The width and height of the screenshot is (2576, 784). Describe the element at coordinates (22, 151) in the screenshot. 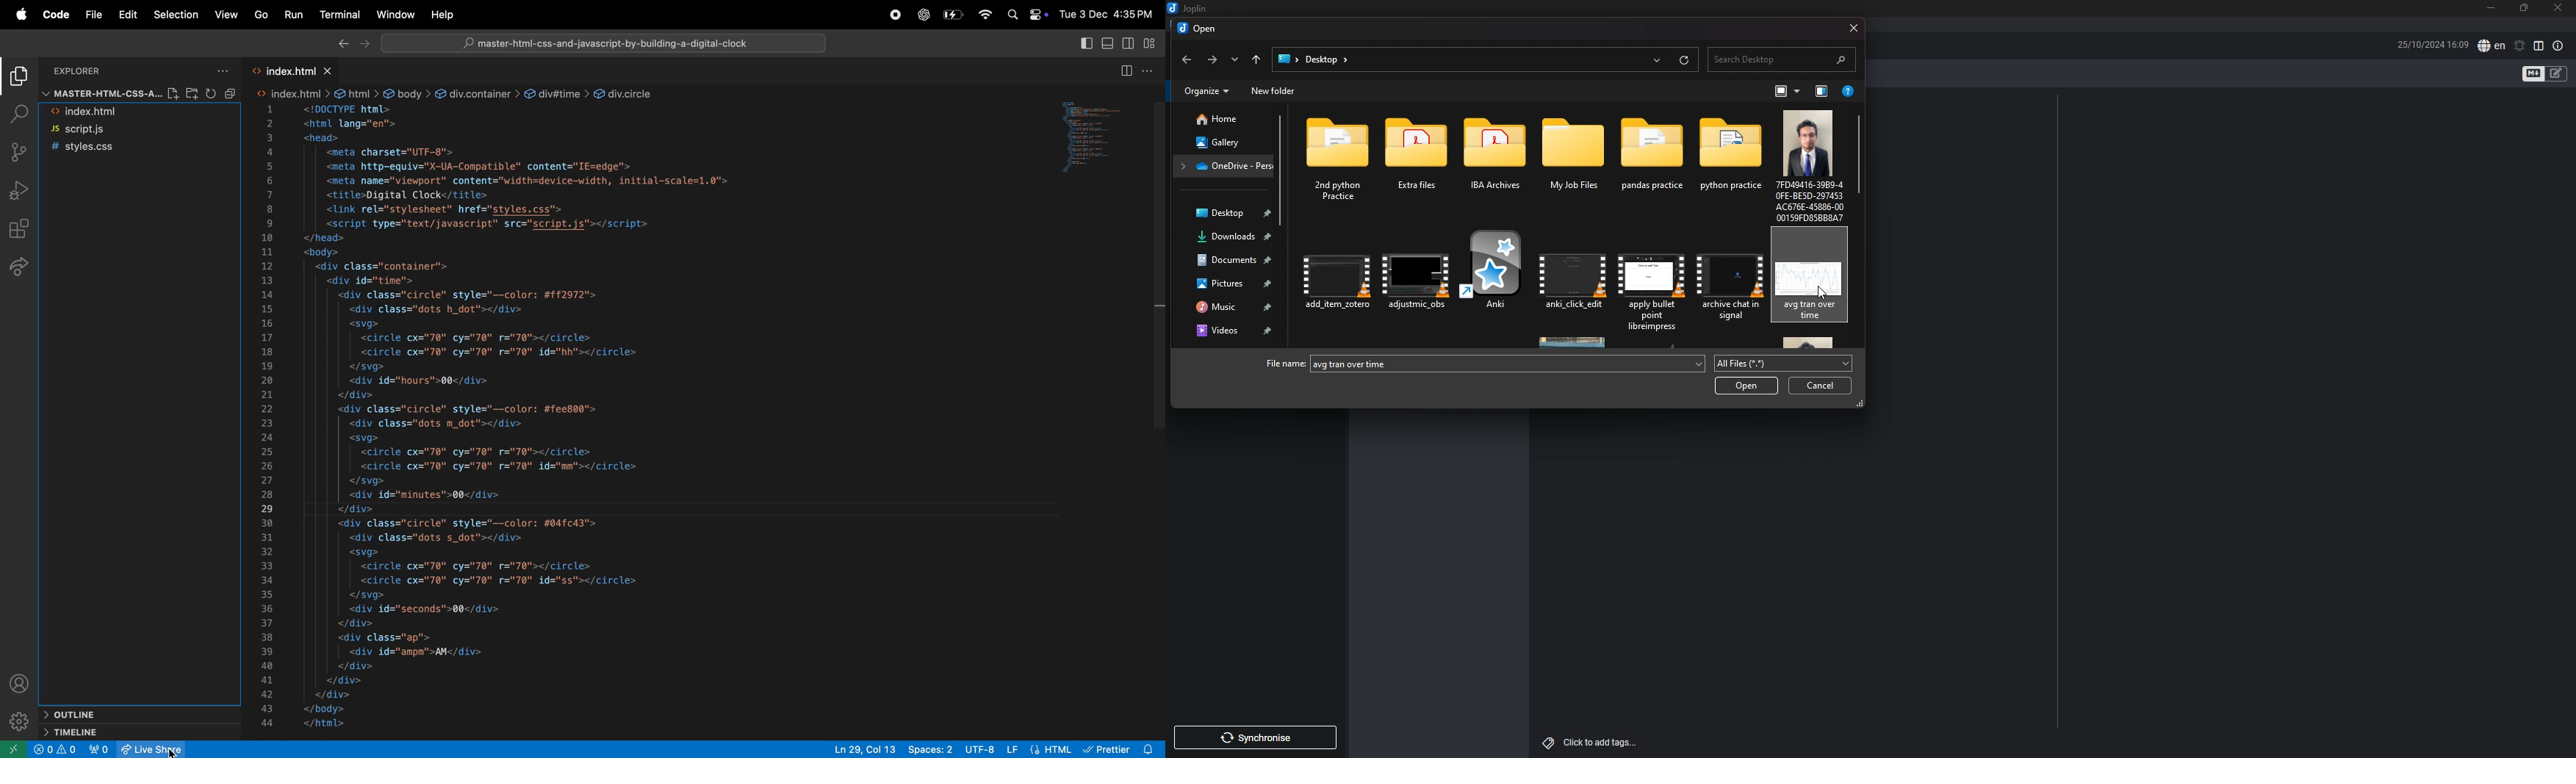

I see `source control` at that location.